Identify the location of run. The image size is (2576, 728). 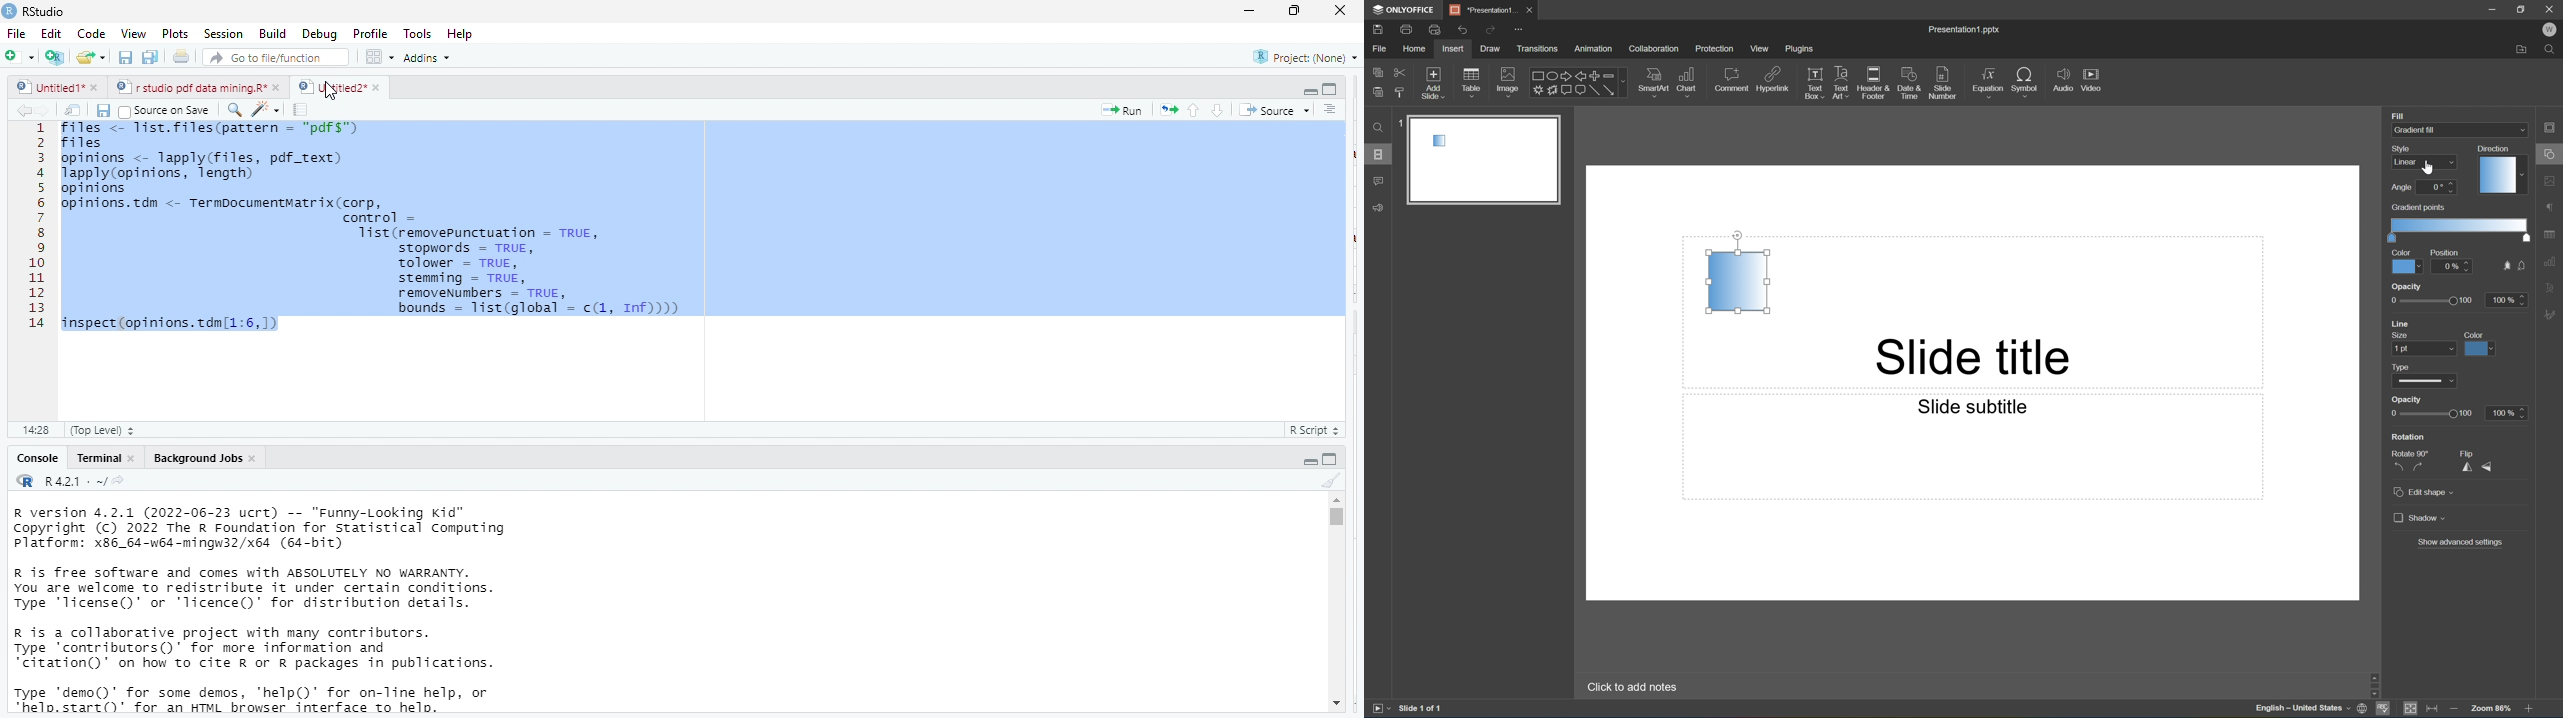
(1122, 110).